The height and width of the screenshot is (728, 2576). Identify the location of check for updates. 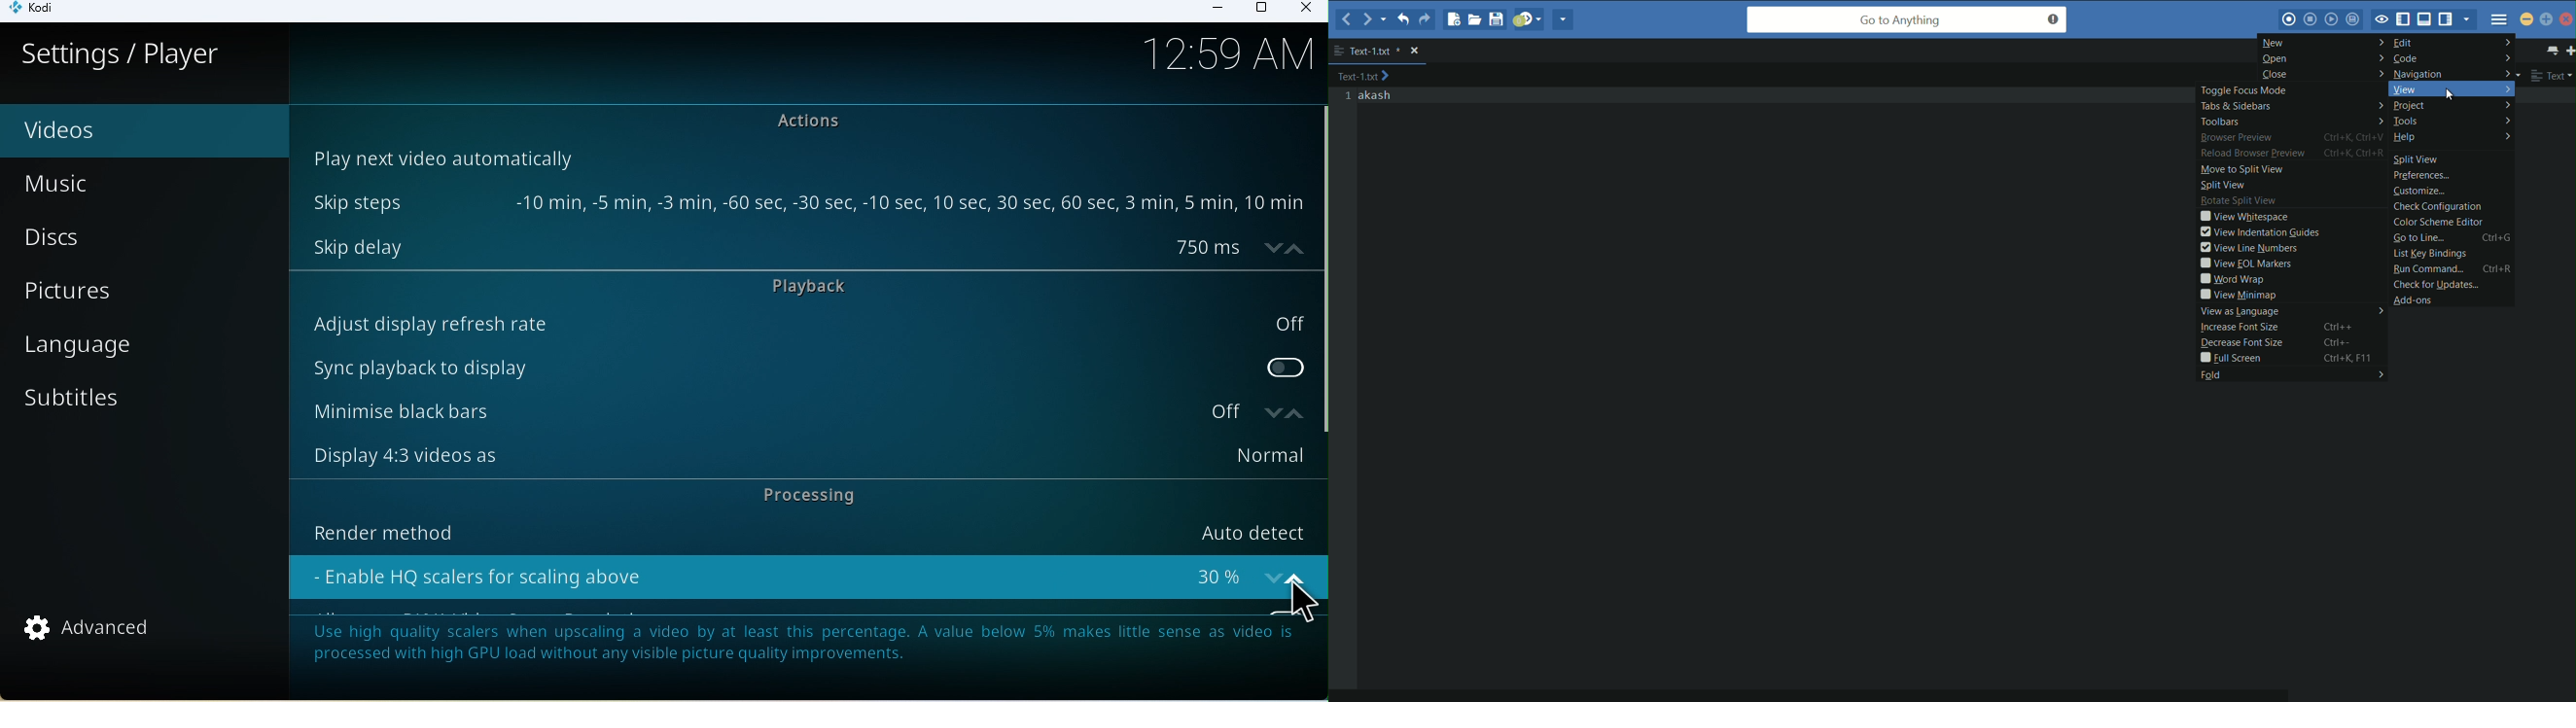
(2452, 283).